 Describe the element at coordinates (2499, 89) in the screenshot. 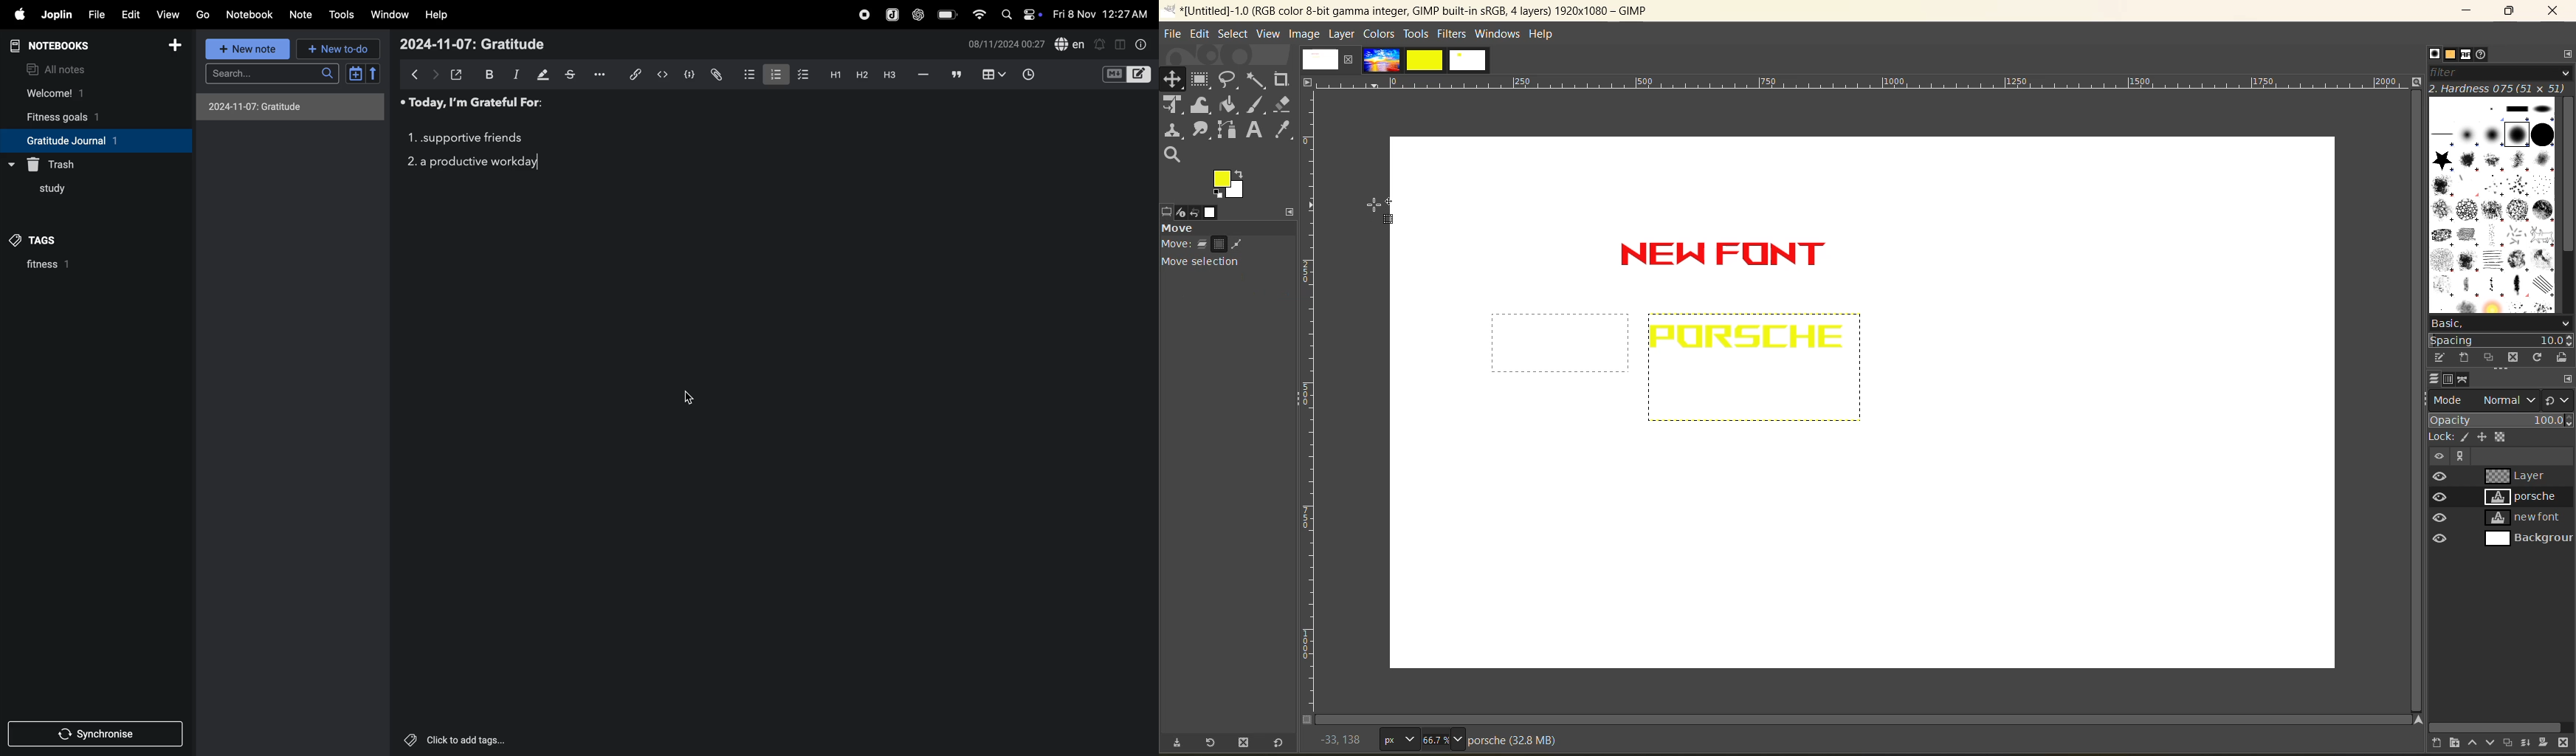

I see `hardness` at that location.